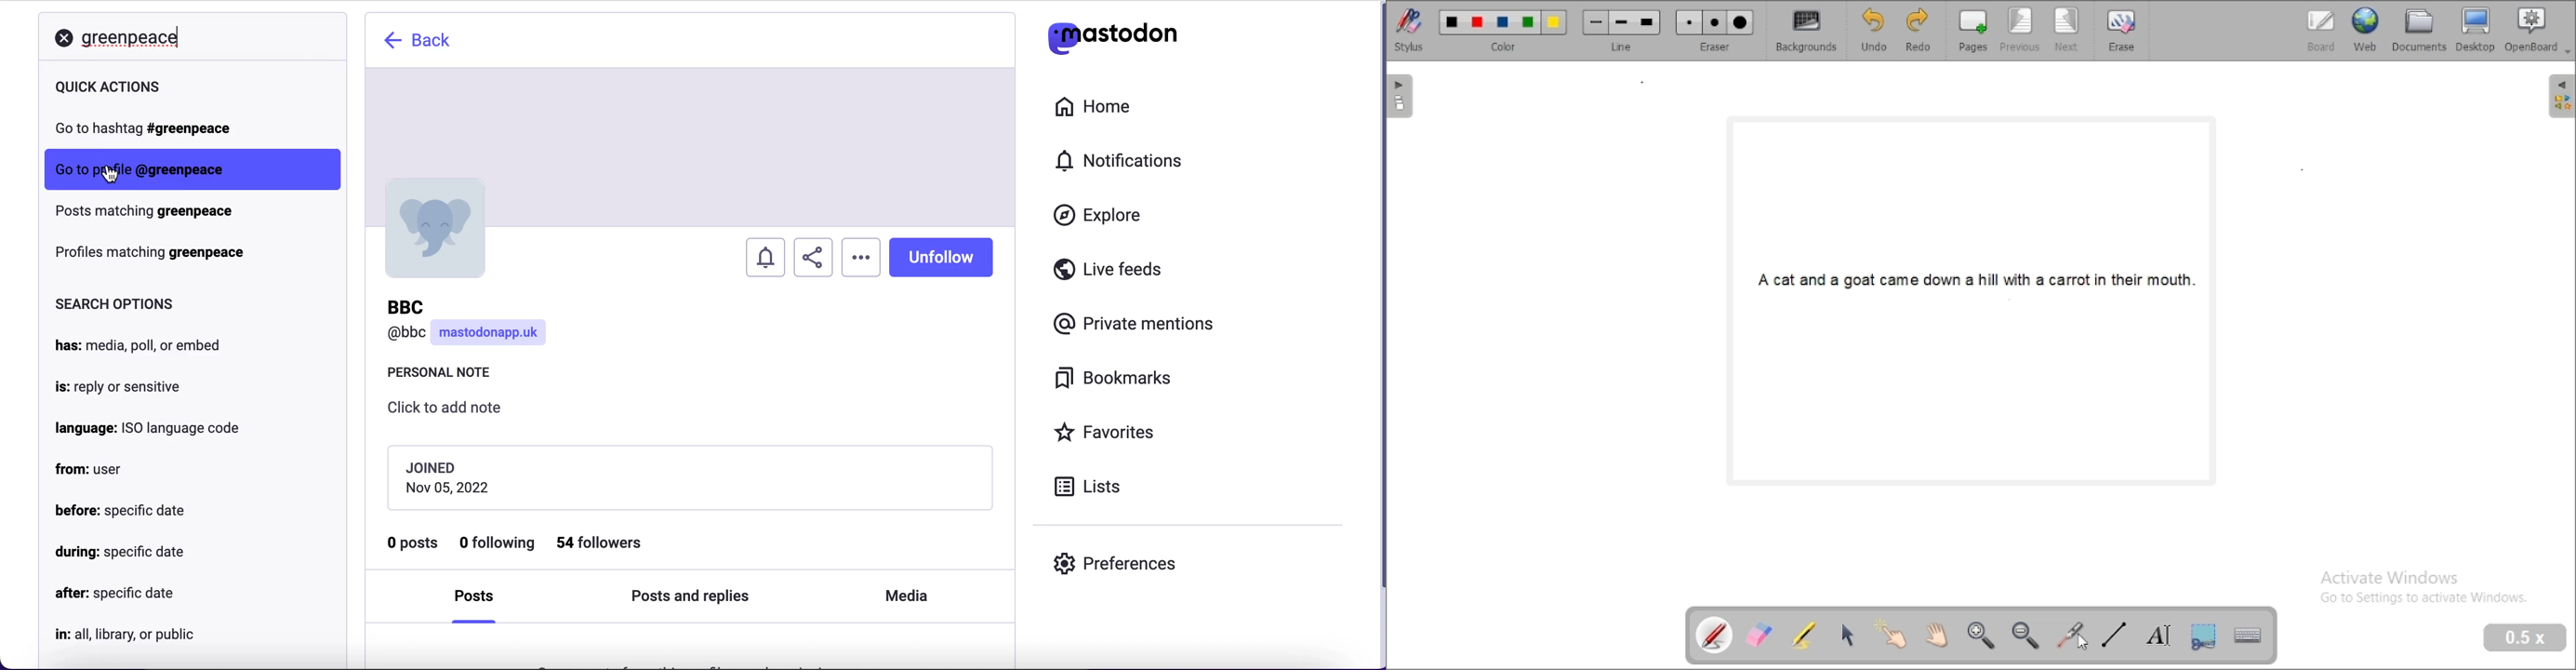 This screenshot has width=2576, height=672. I want to click on color, so click(1504, 31).